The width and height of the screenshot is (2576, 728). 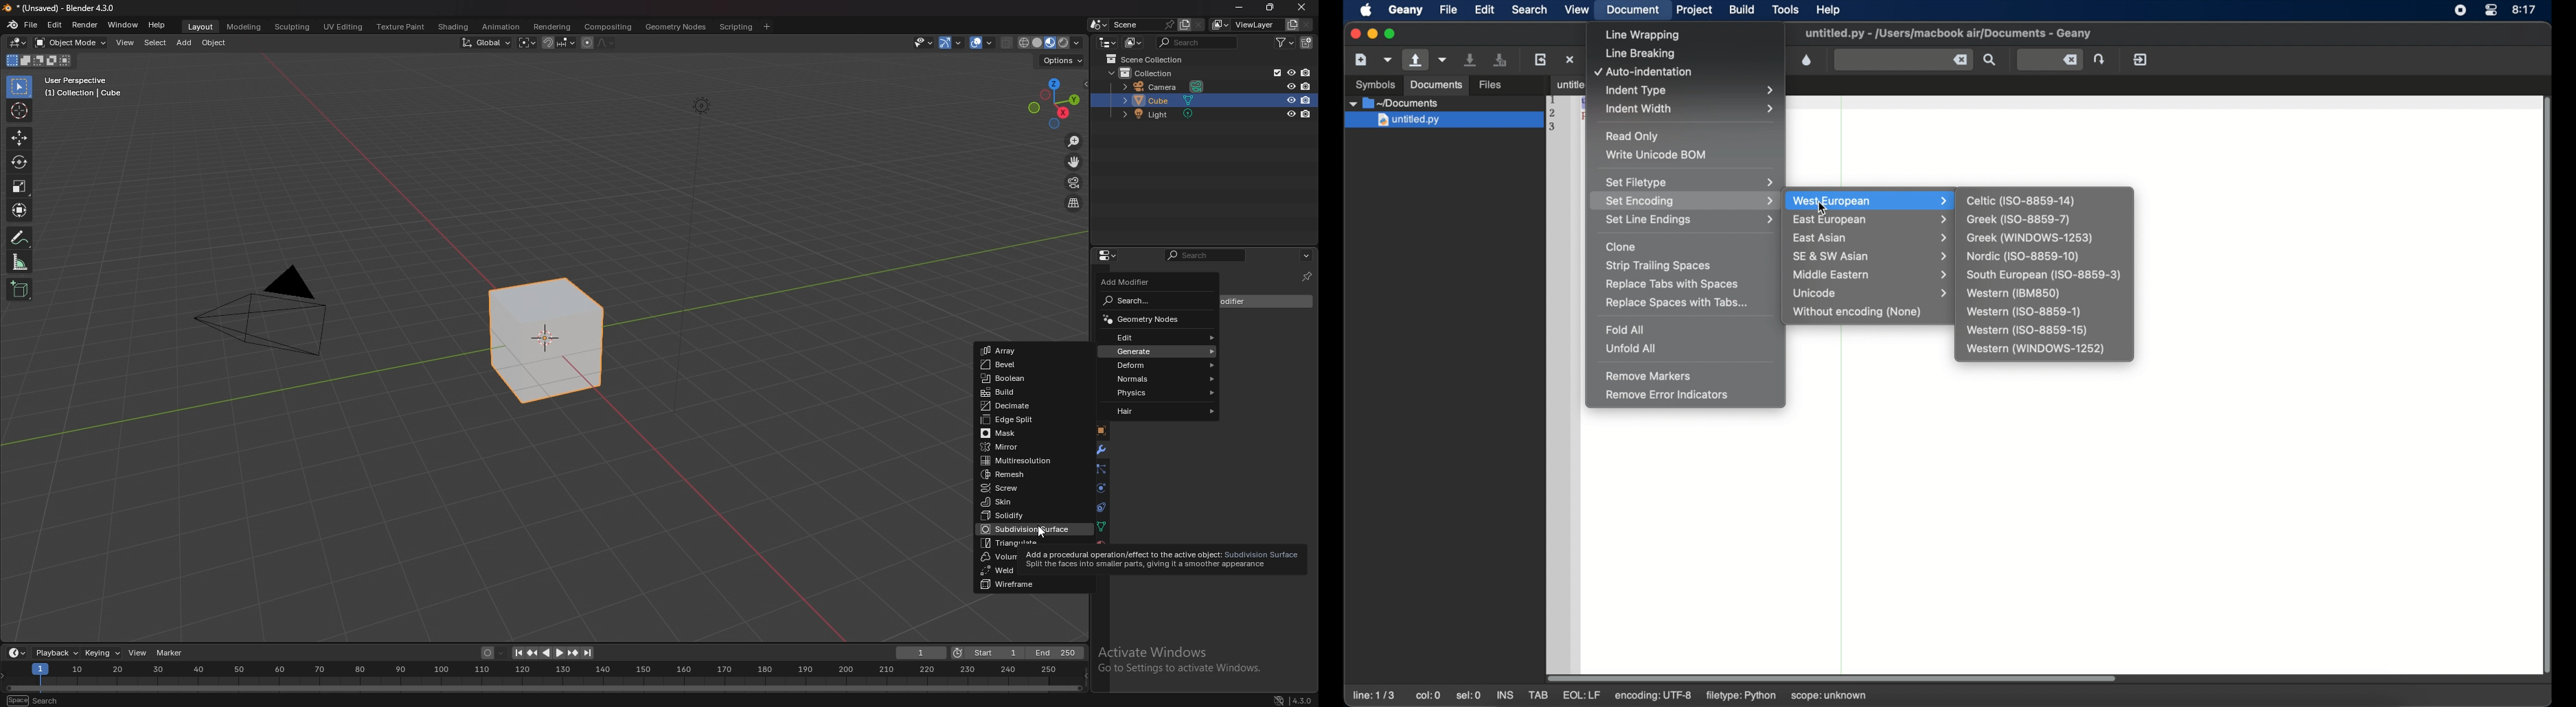 I want to click on hide in viewport, so click(x=1290, y=86).